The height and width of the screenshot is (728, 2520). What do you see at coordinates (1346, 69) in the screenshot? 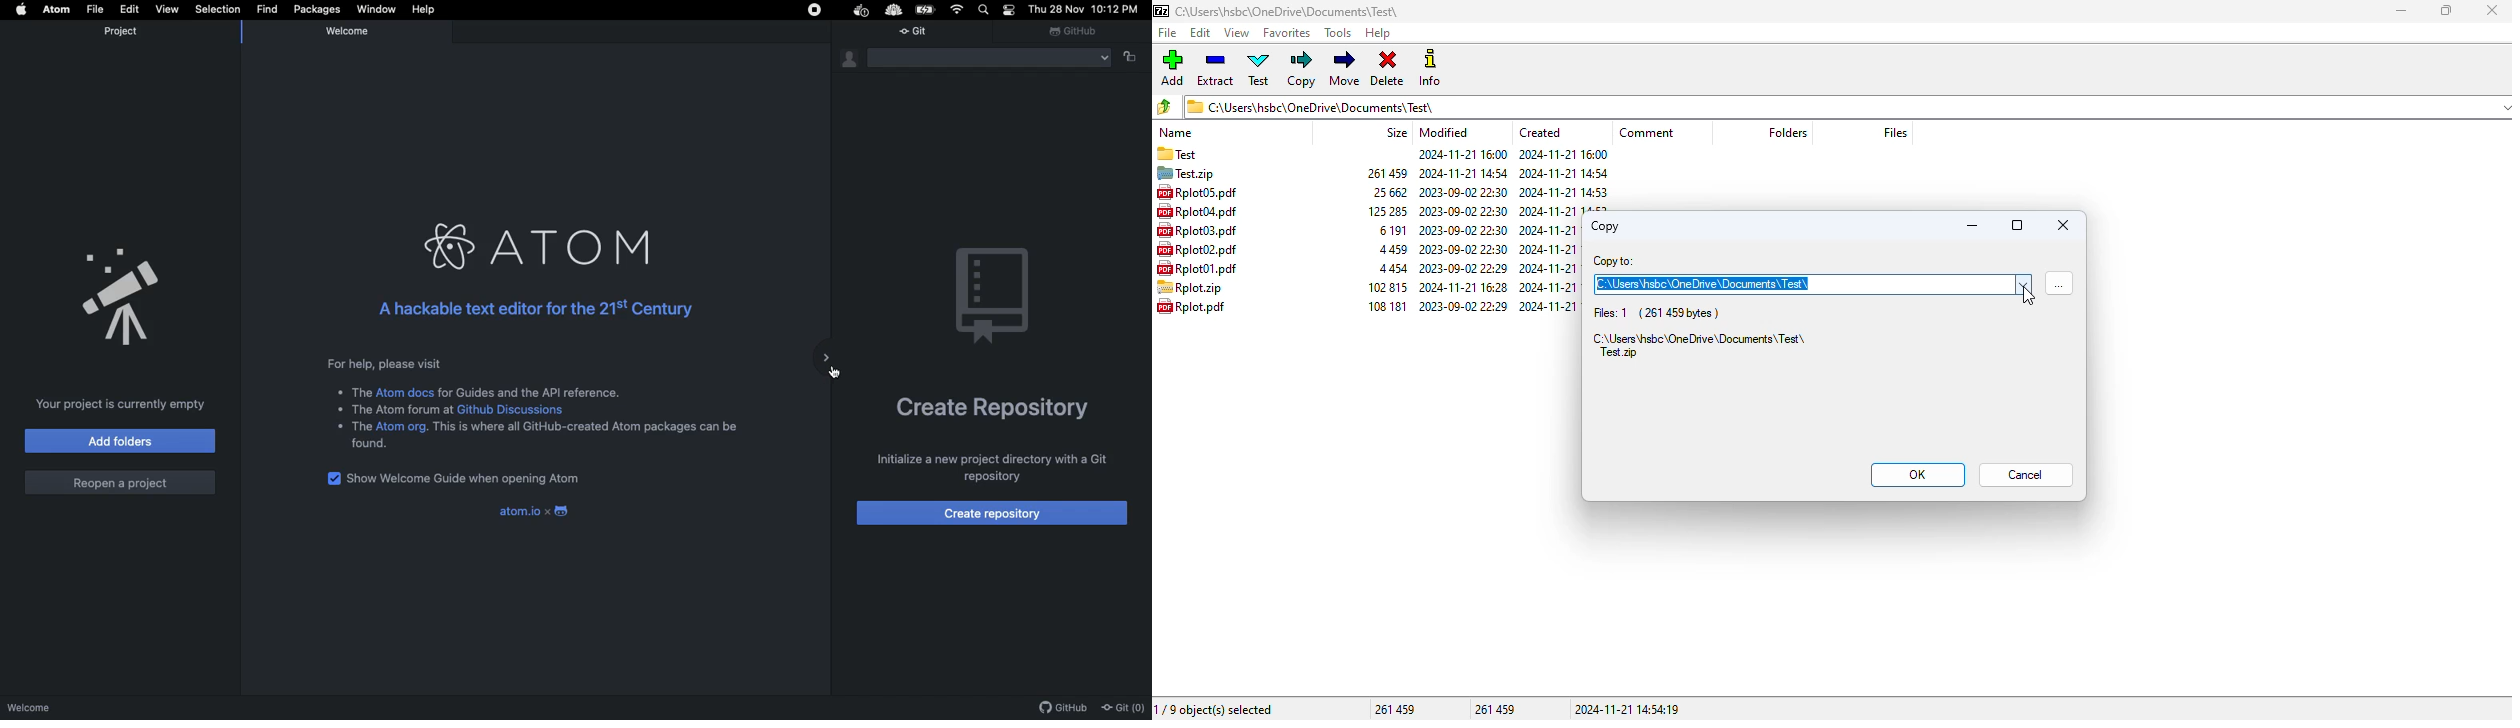
I see `move` at bounding box center [1346, 69].